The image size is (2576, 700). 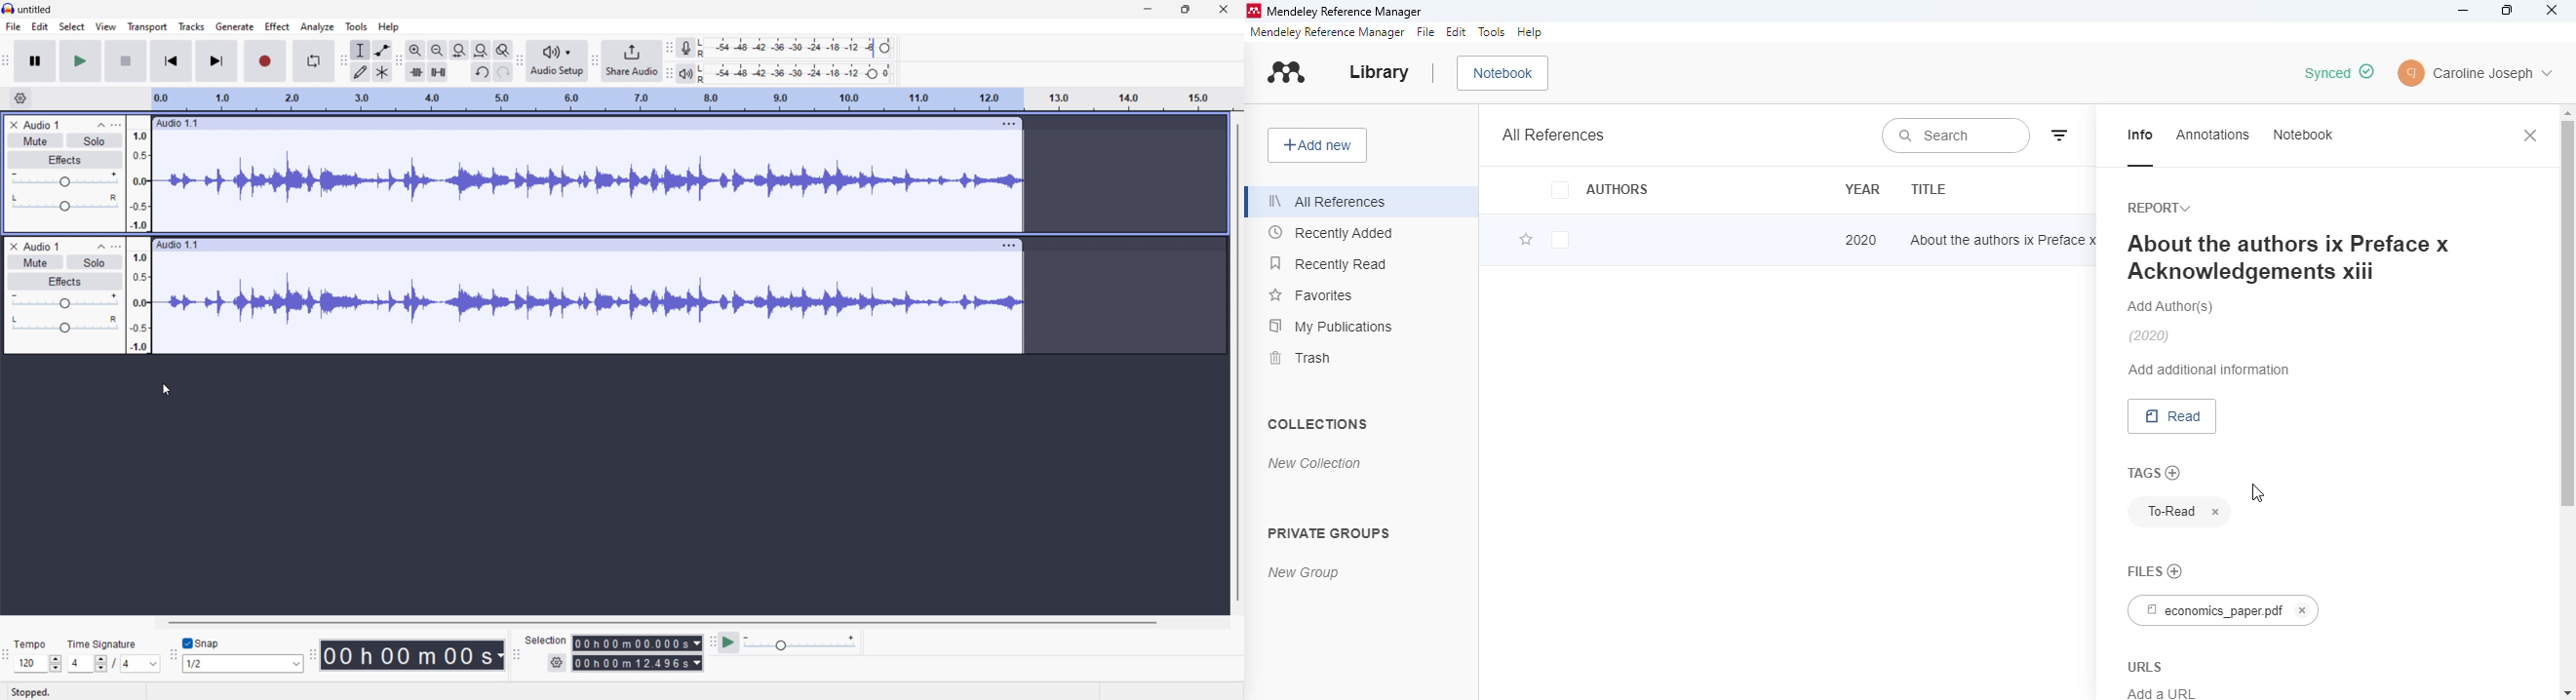 I want to click on maximize, so click(x=2509, y=11).